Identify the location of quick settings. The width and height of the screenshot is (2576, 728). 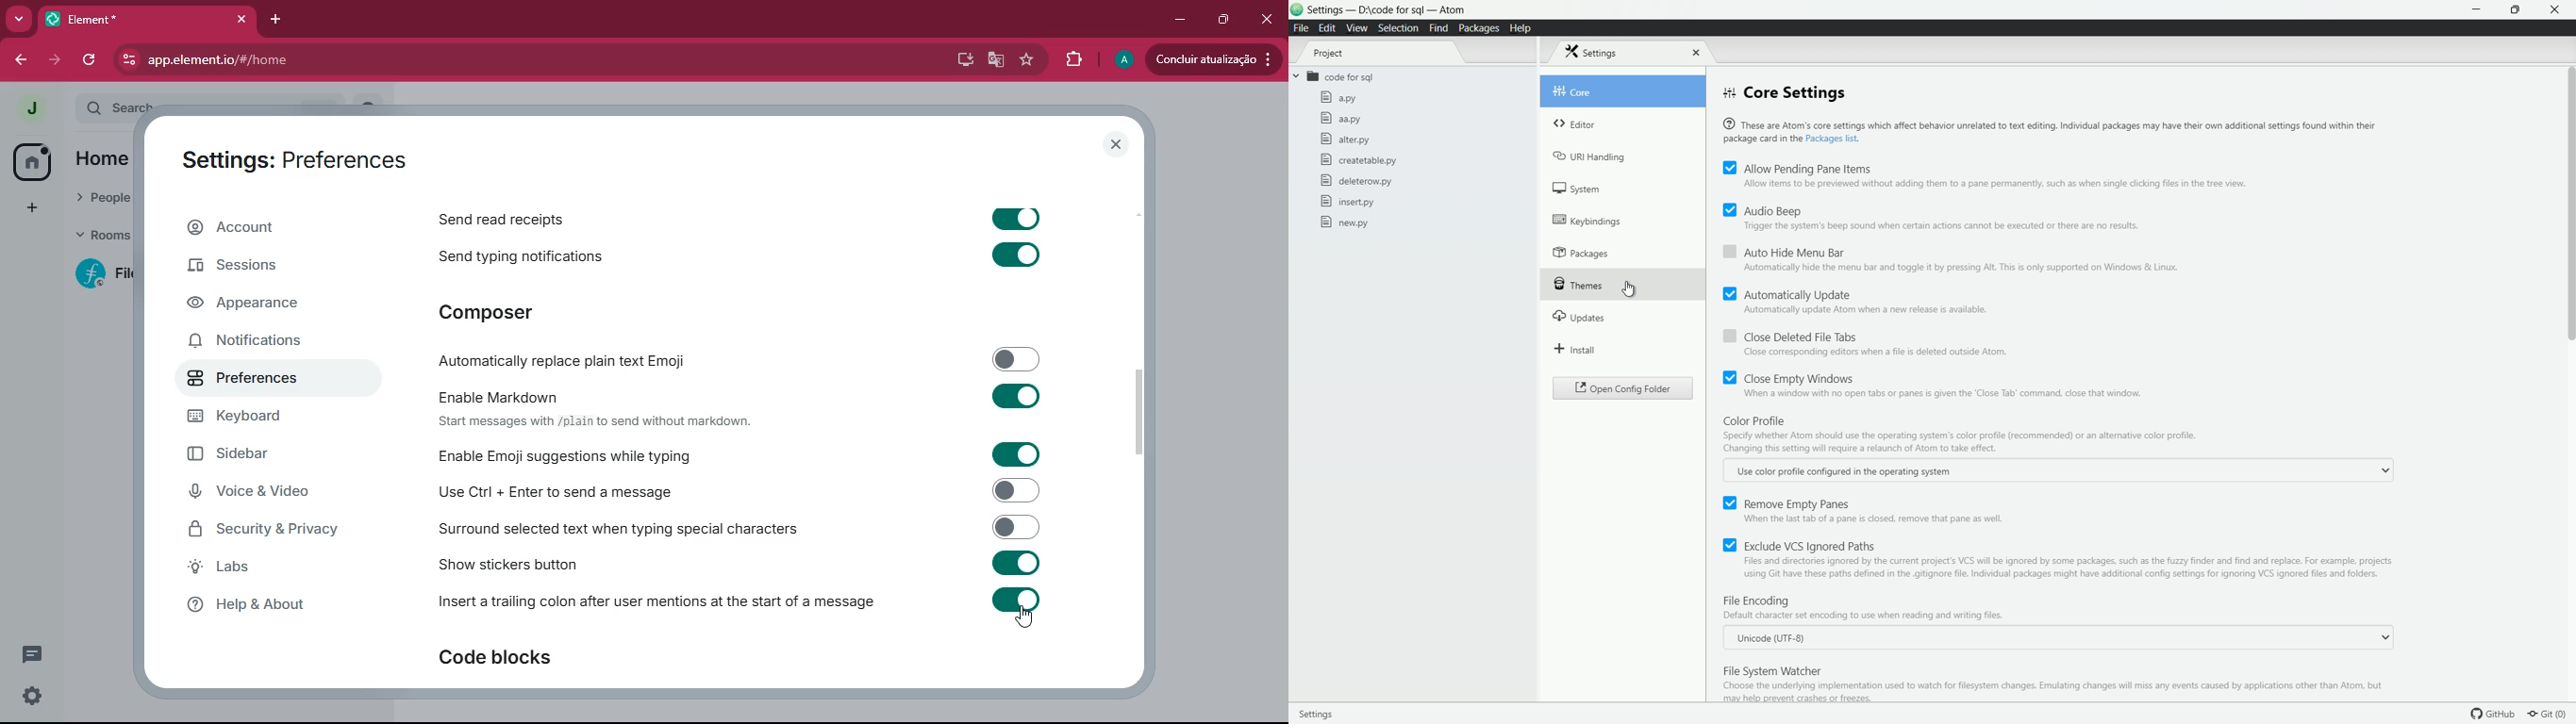
(33, 695).